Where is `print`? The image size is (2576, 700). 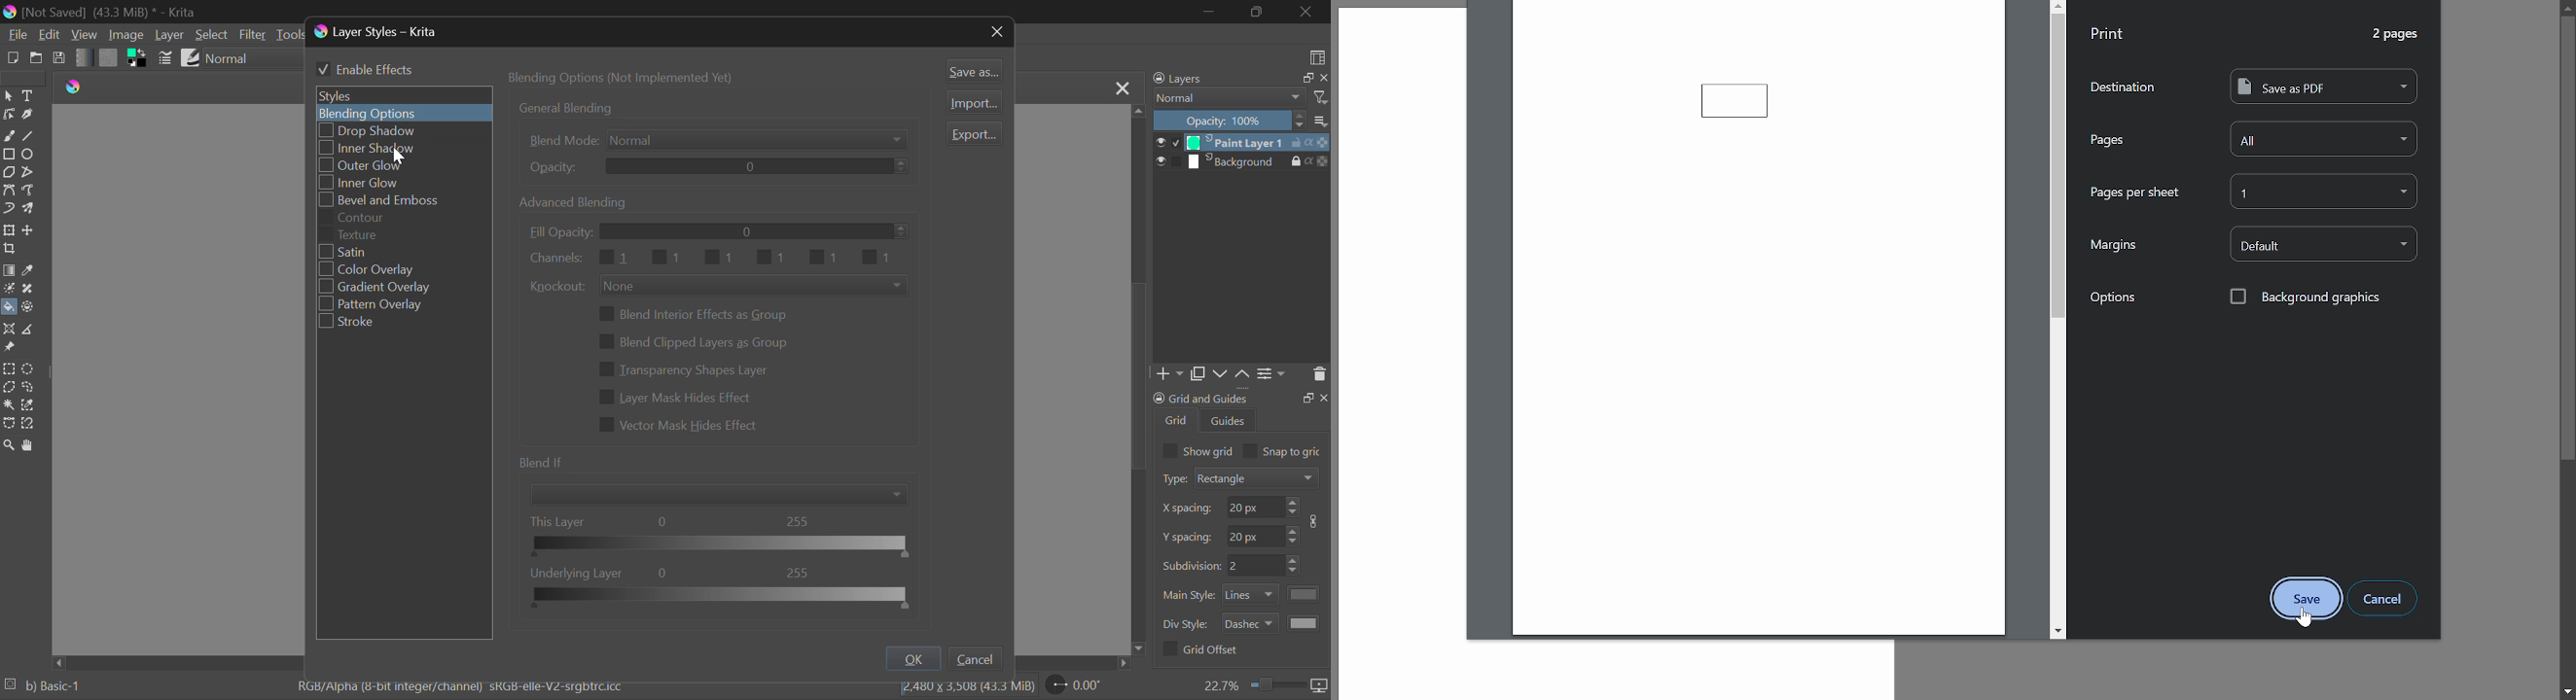
print is located at coordinates (2112, 33).